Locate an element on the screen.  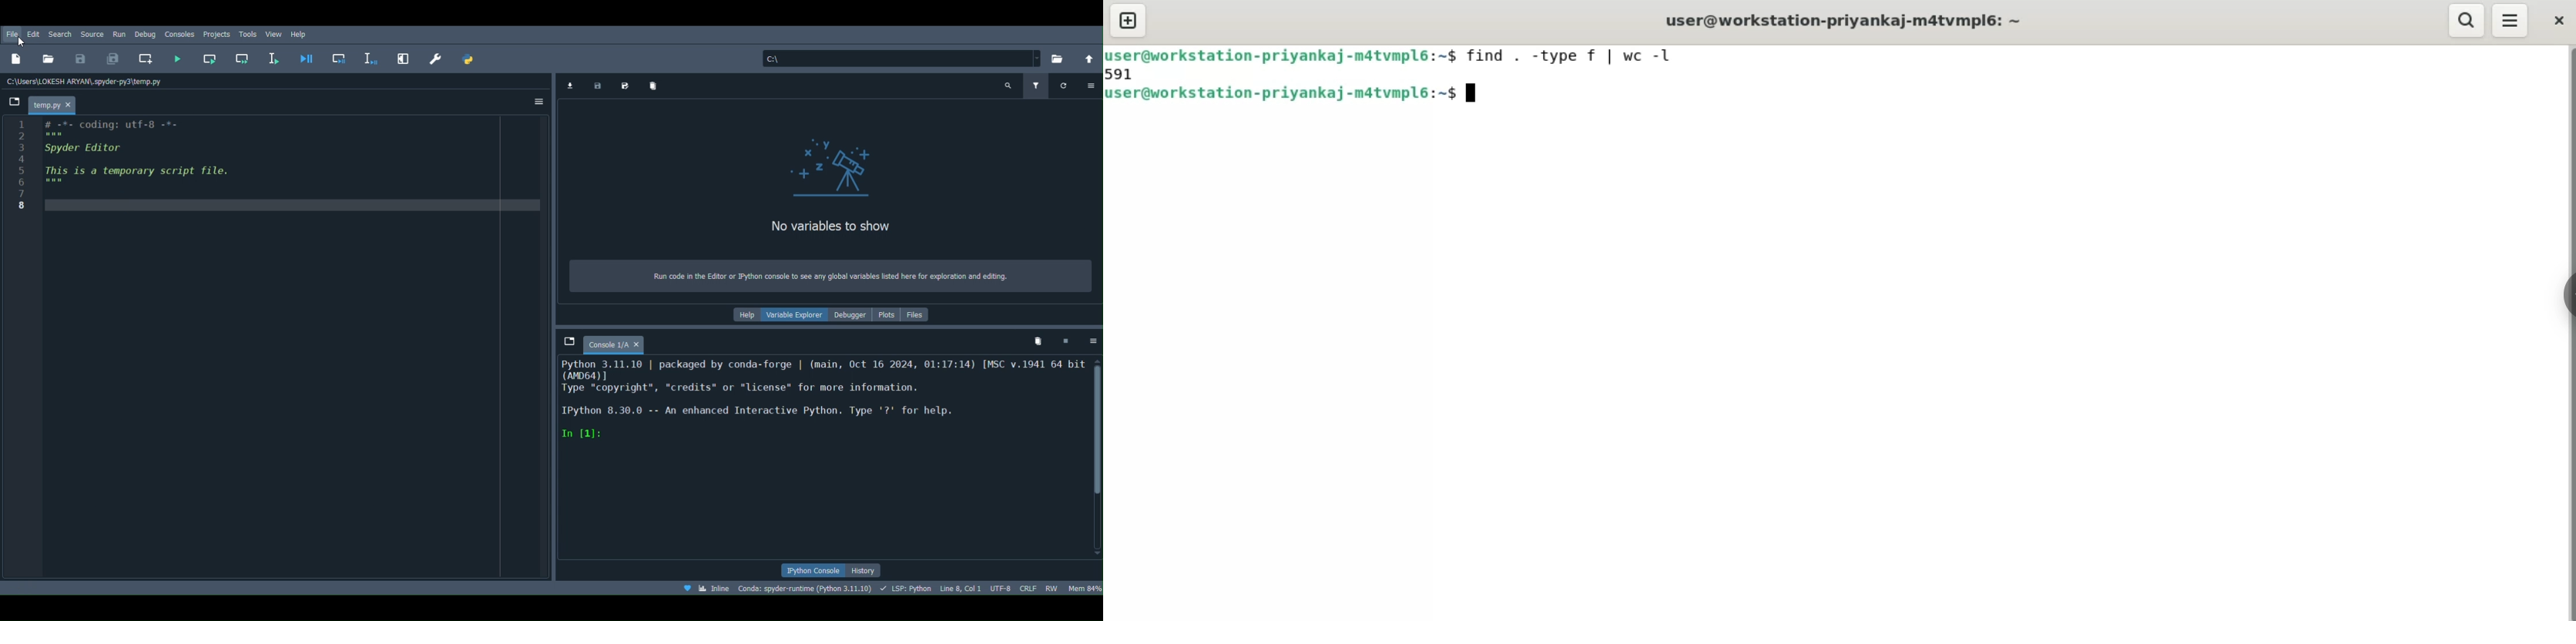
Debug cell is located at coordinates (338, 58).